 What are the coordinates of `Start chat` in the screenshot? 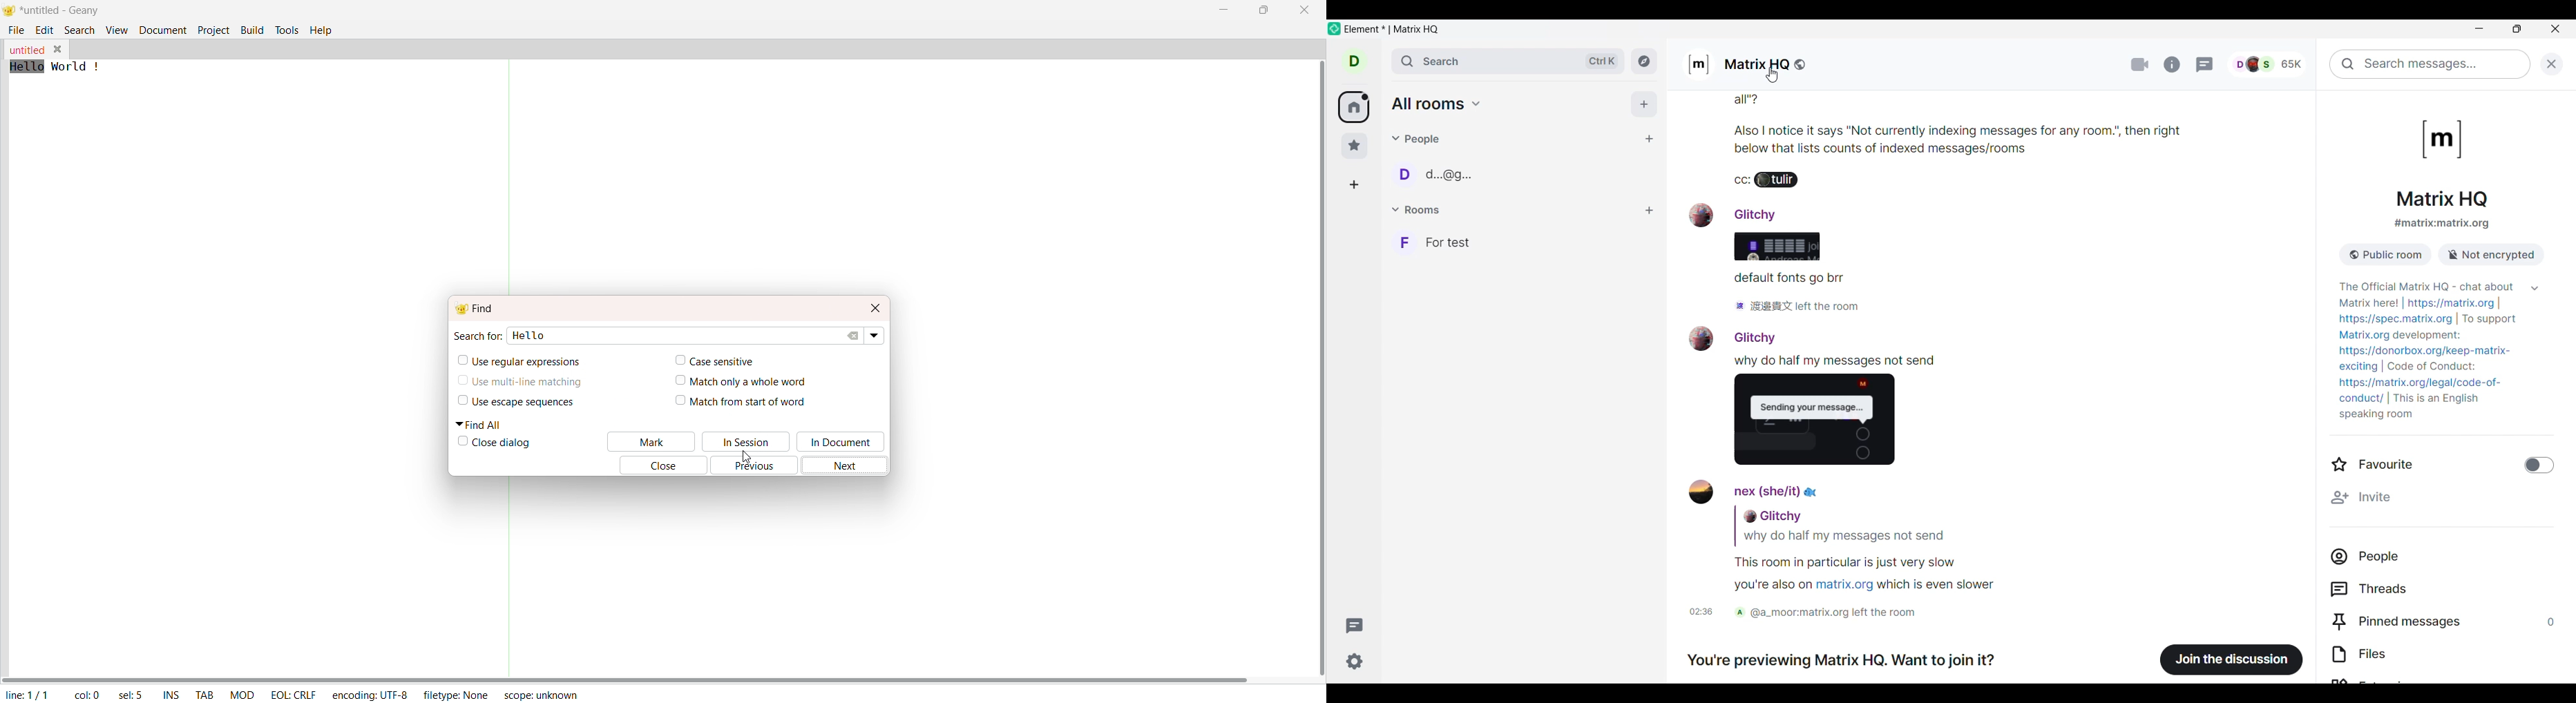 It's located at (1650, 139).